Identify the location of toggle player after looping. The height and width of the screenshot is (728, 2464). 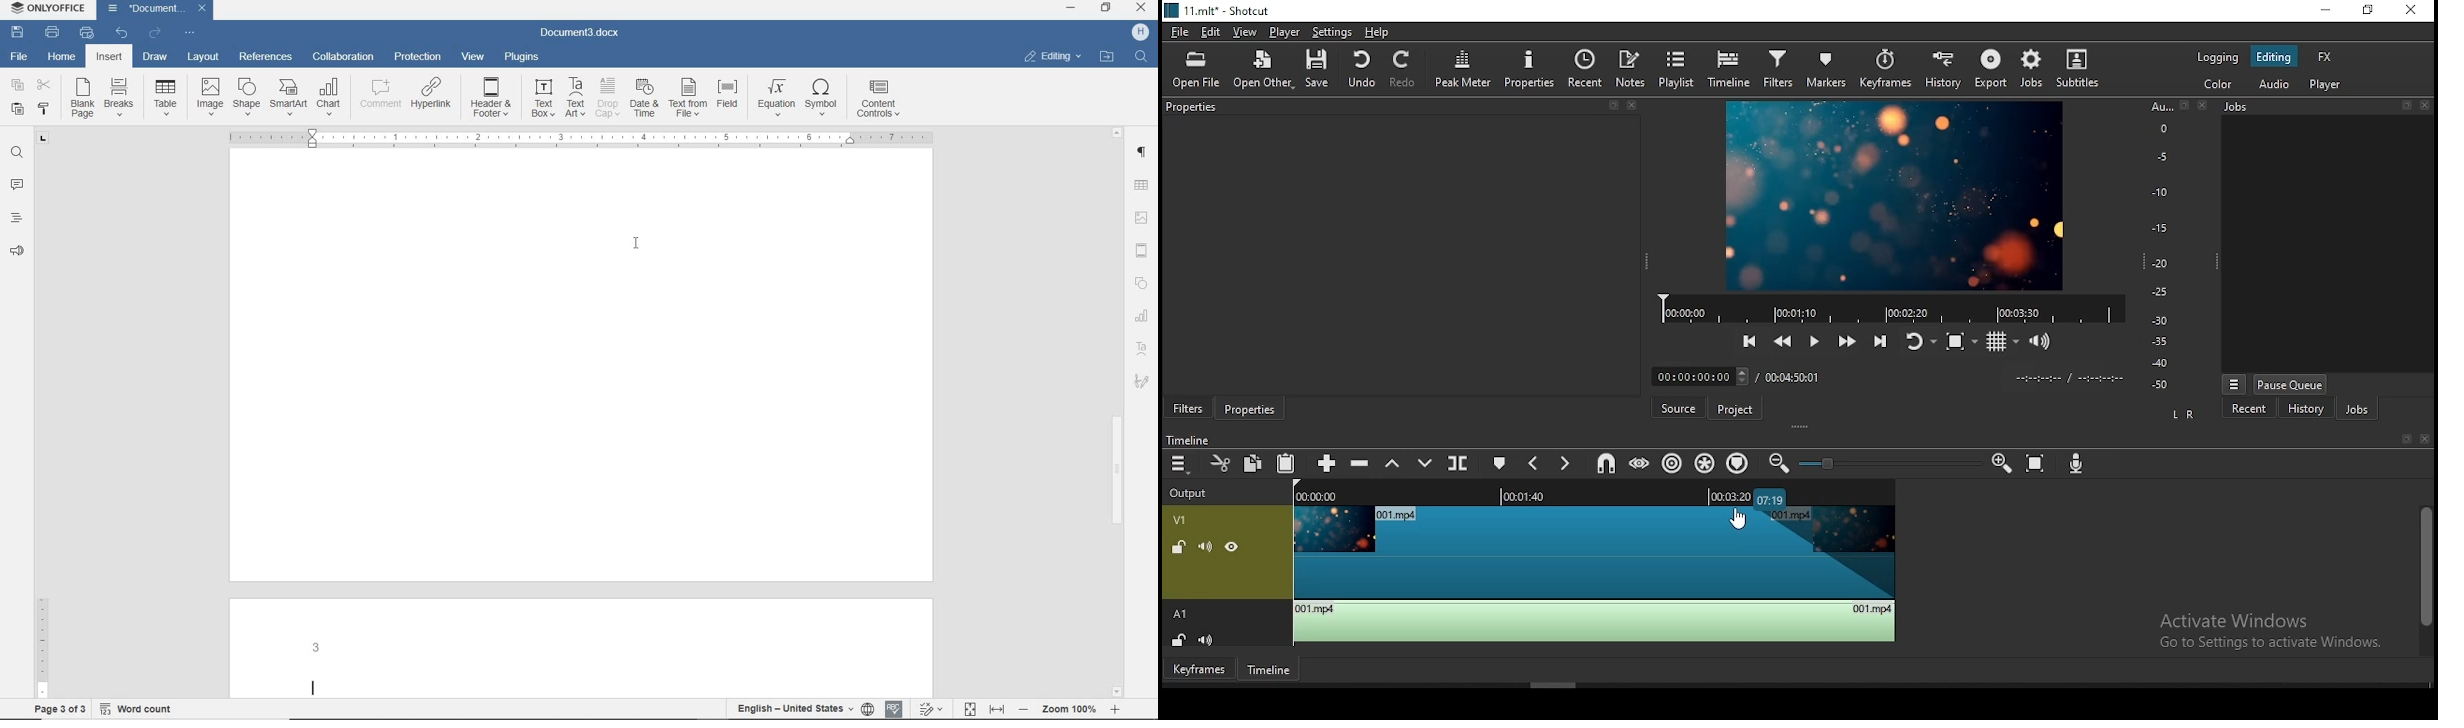
(1917, 342).